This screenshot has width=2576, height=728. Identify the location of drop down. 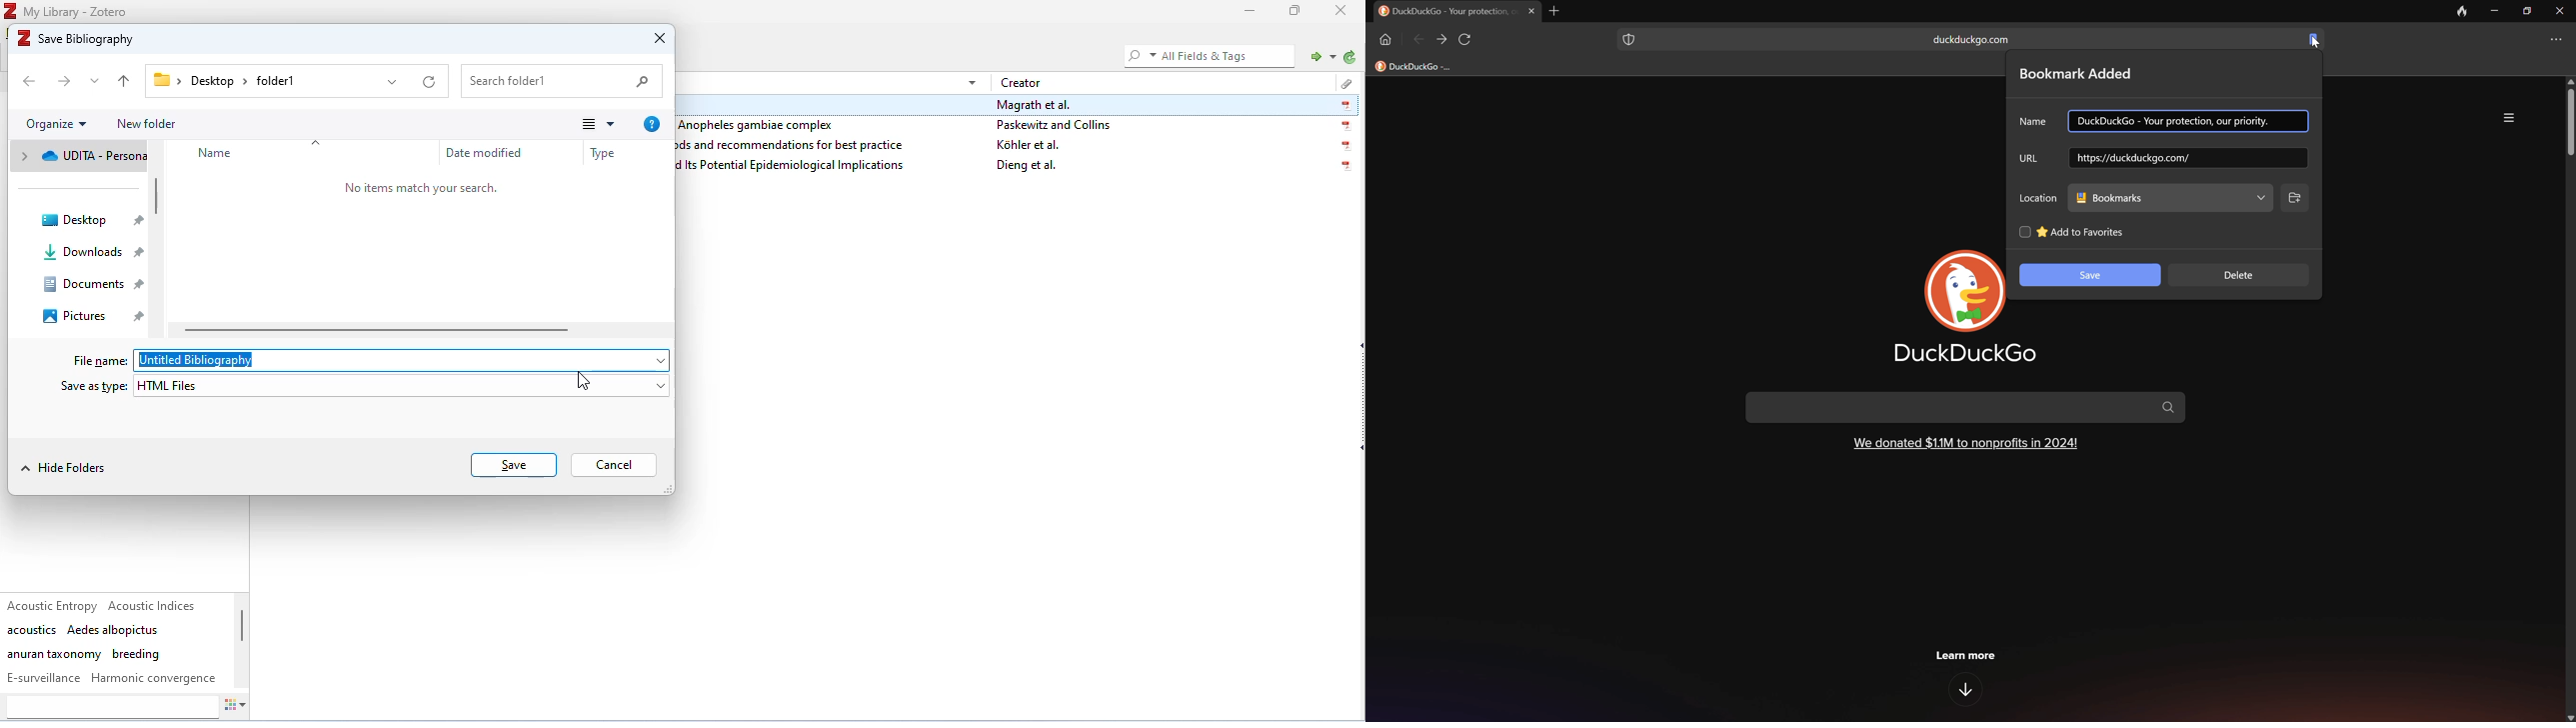
(657, 384).